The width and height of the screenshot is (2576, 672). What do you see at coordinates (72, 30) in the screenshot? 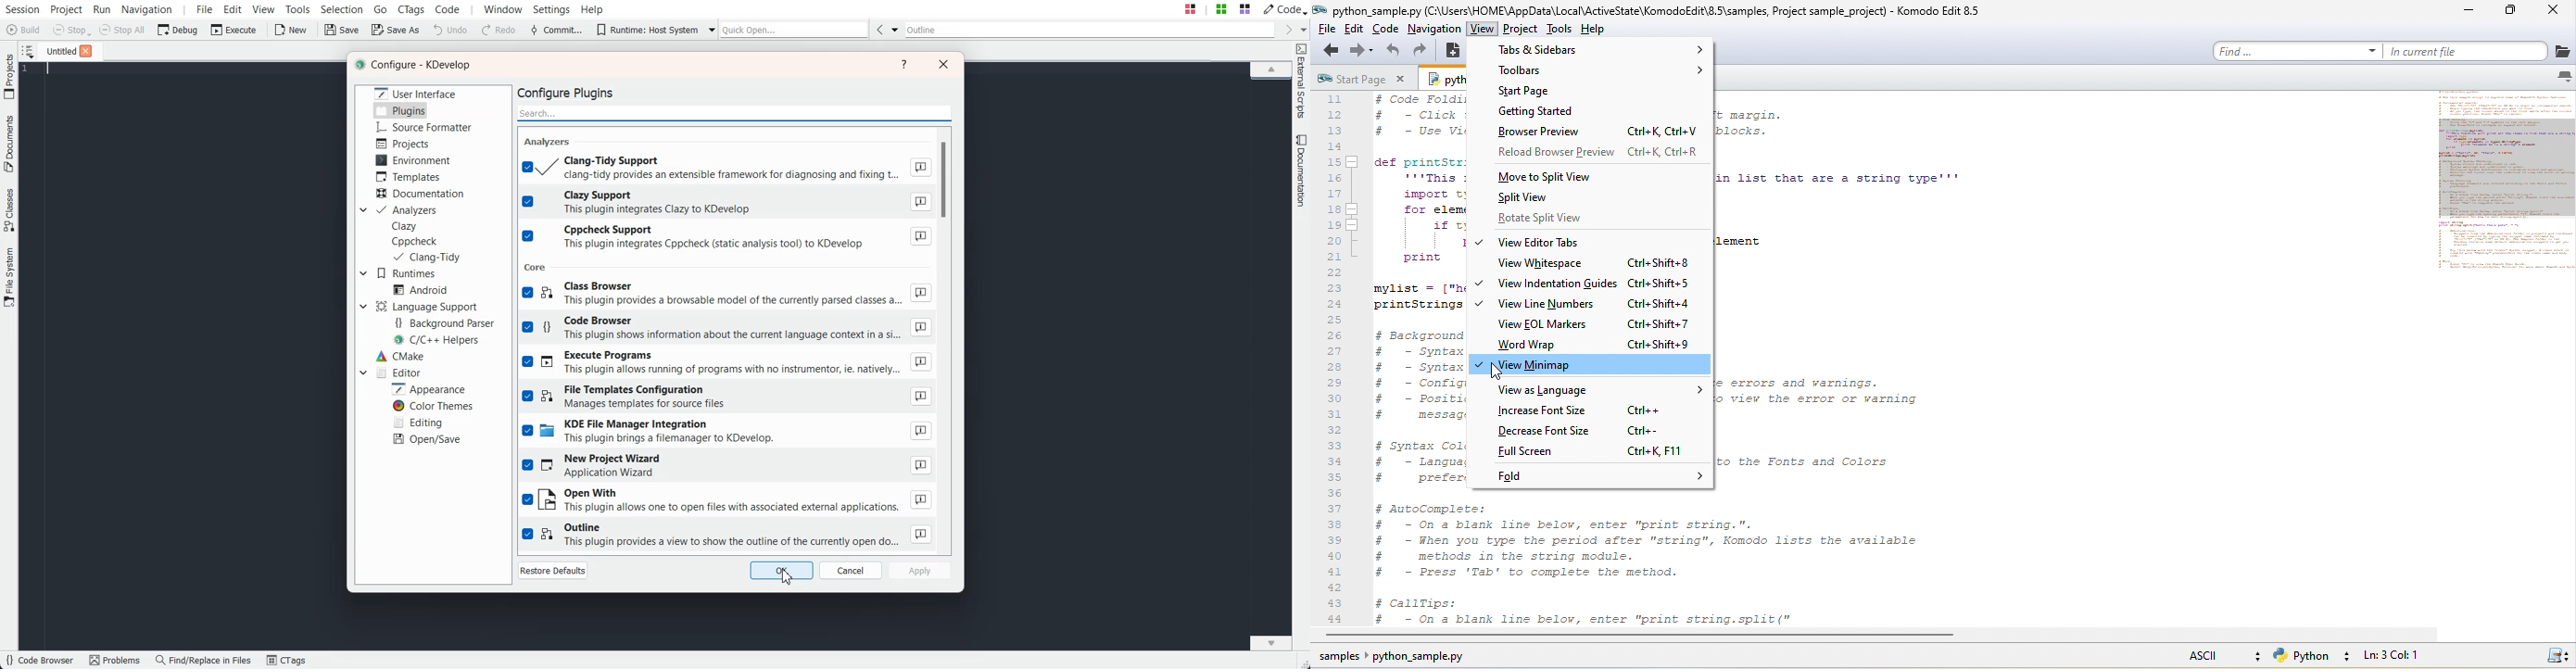
I see `Stop` at bounding box center [72, 30].